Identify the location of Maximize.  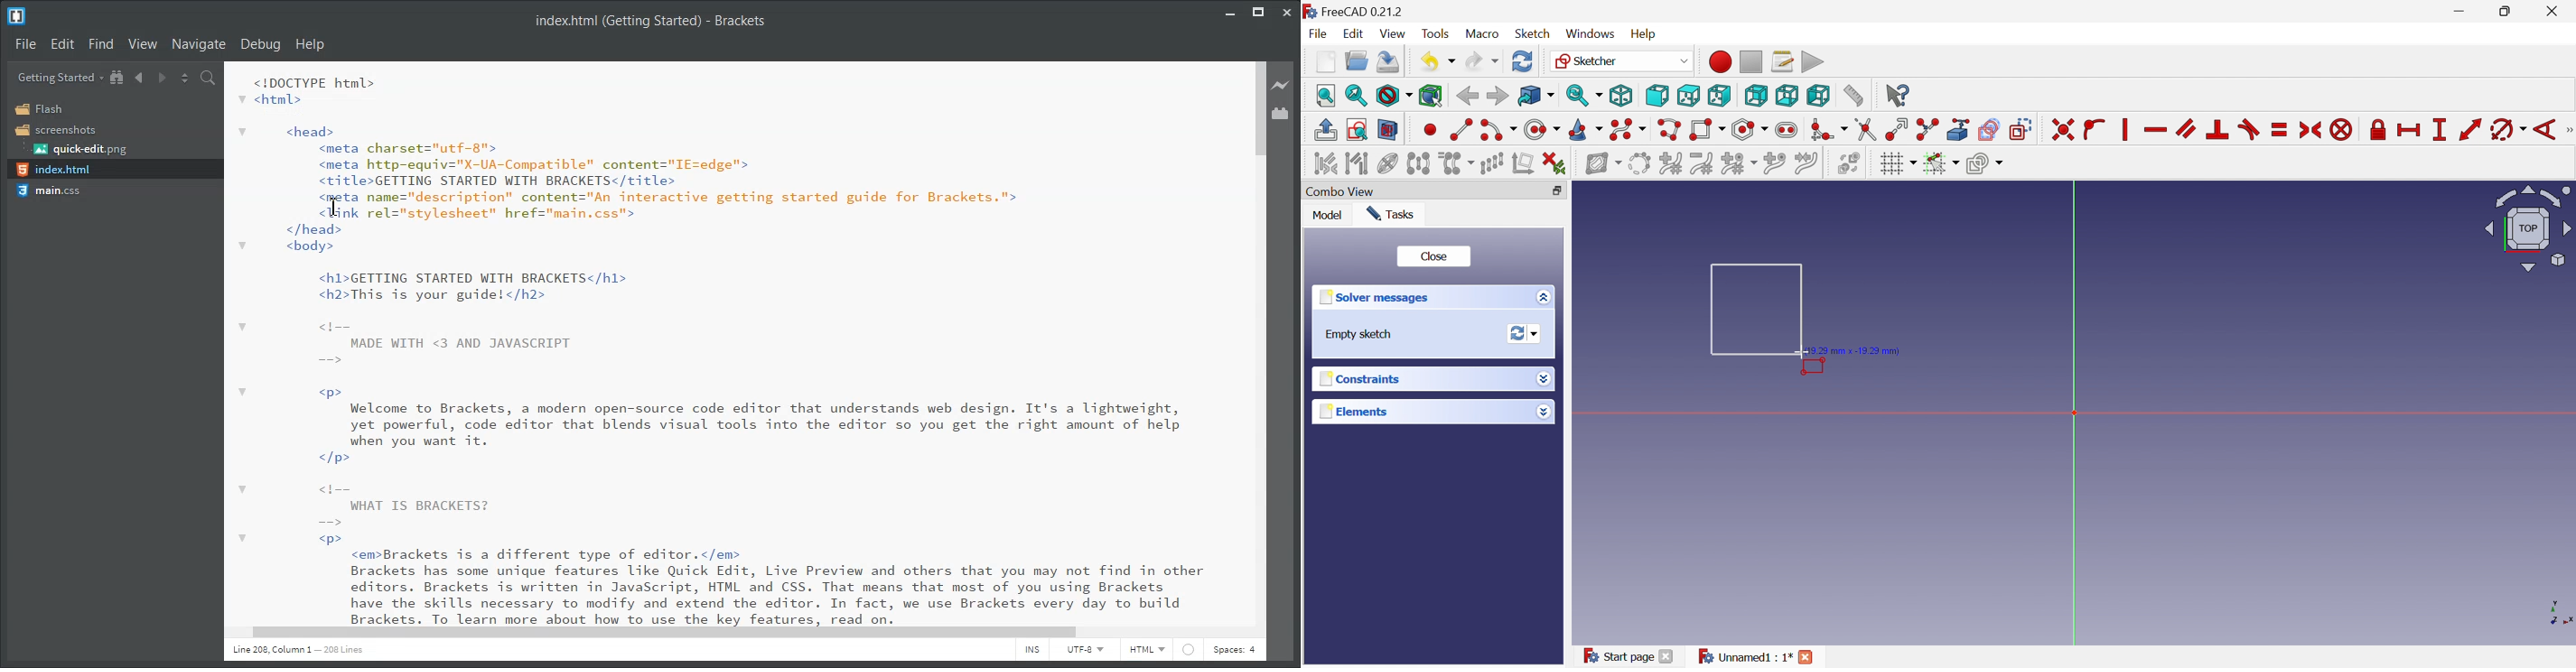
(1258, 11).